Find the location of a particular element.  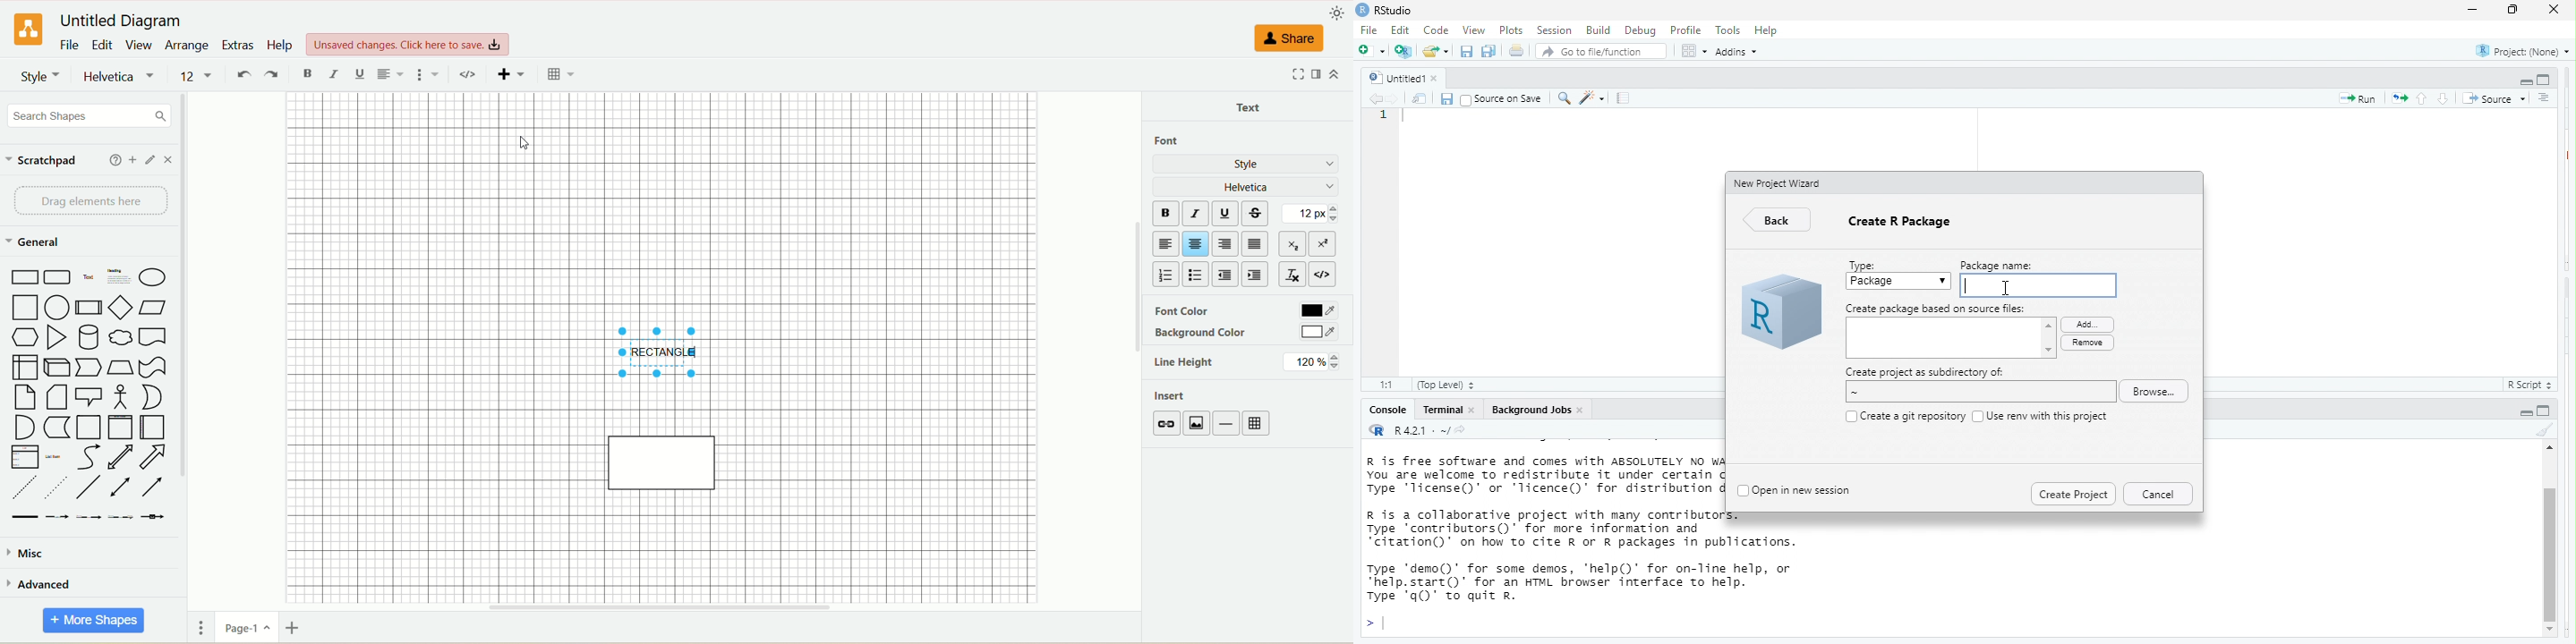

diamond is located at coordinates (120, 307).